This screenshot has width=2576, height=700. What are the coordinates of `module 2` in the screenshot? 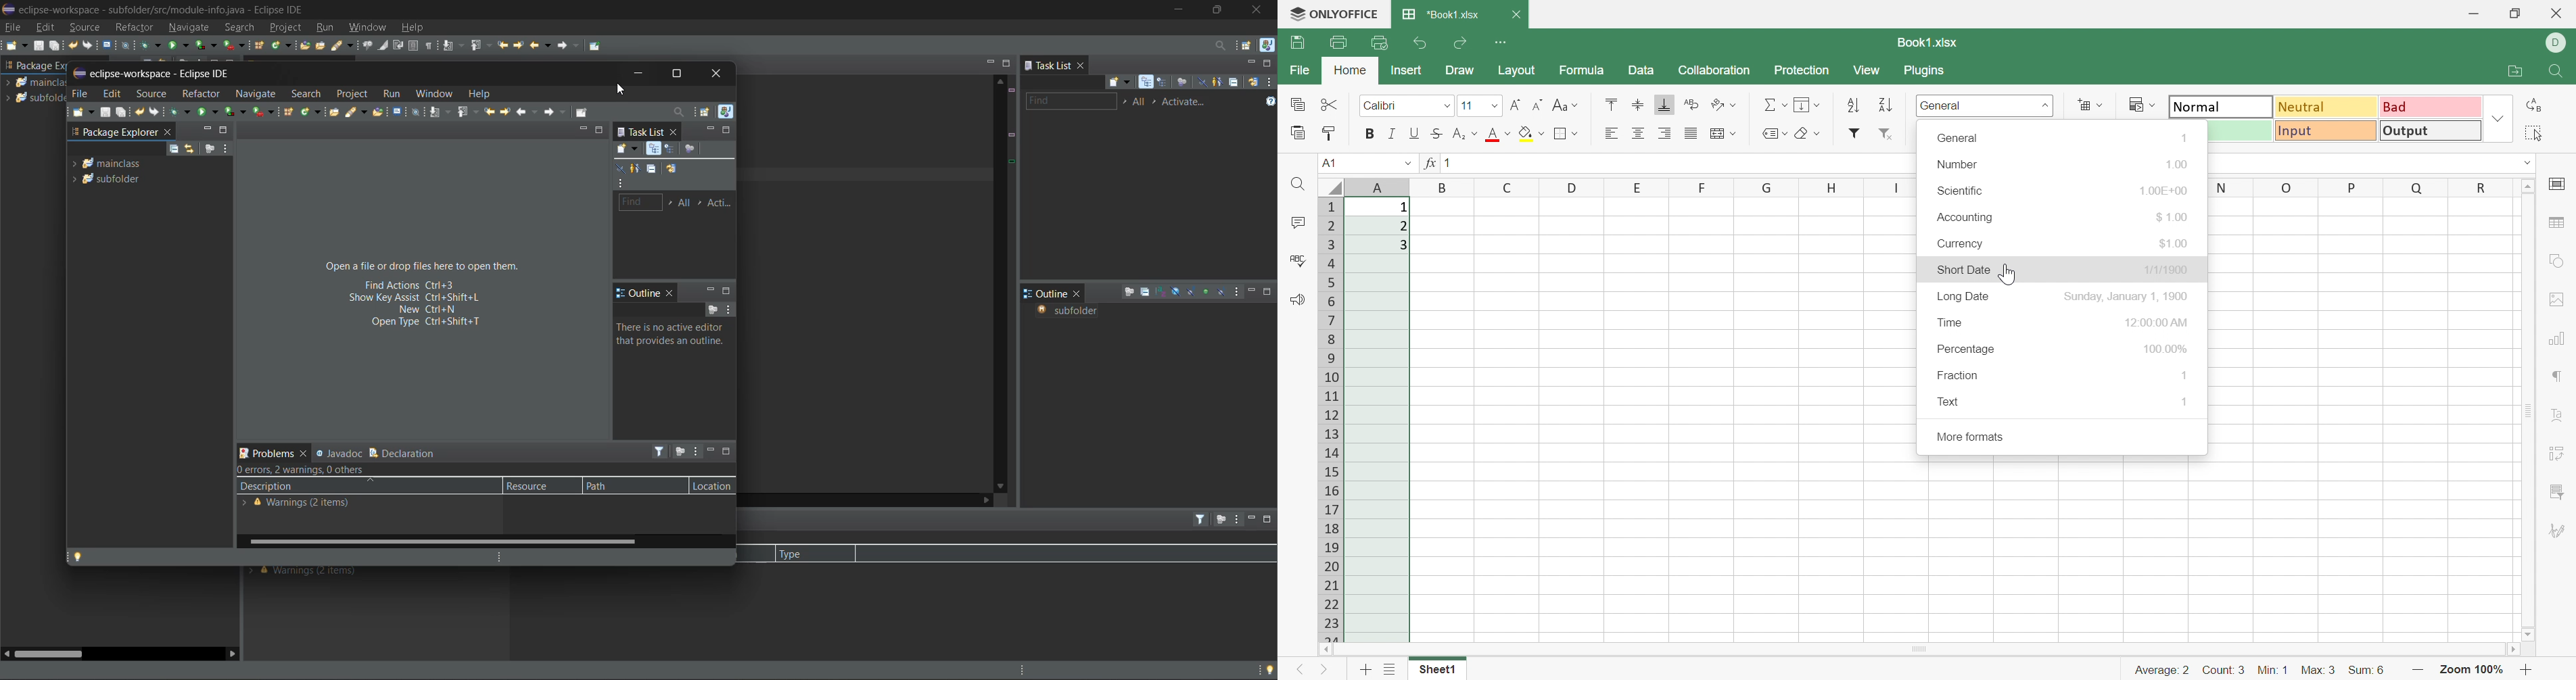 It's located at (110, 181).